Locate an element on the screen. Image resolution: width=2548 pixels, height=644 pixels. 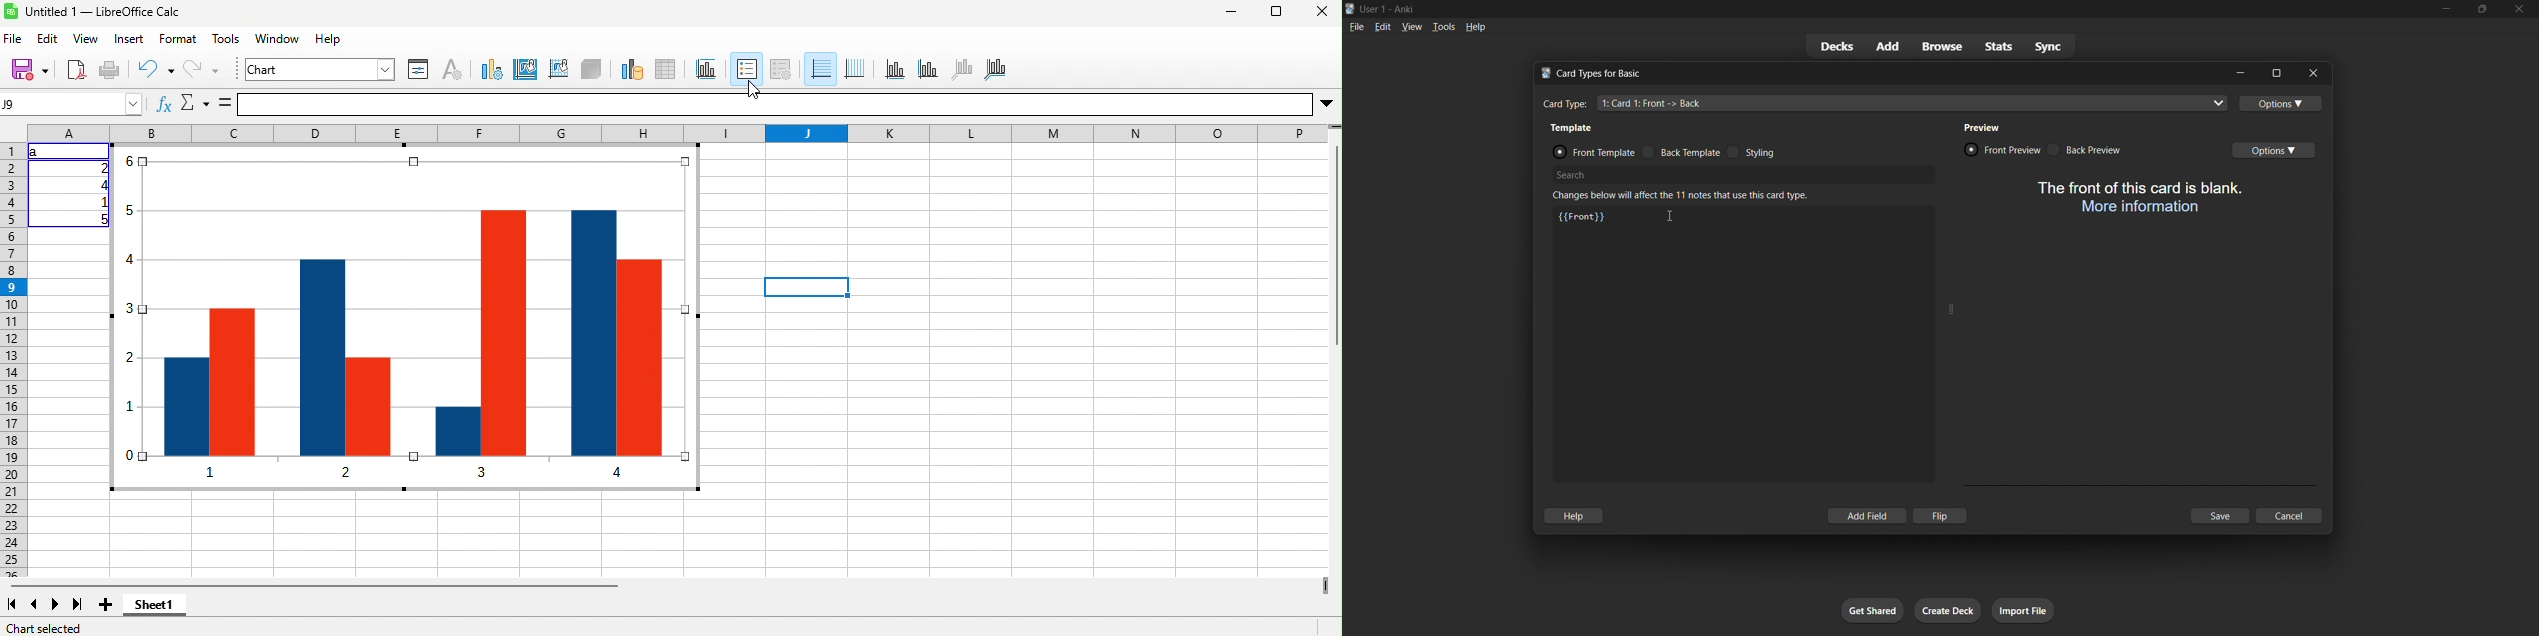
save is located at coordinates (2221, 518).